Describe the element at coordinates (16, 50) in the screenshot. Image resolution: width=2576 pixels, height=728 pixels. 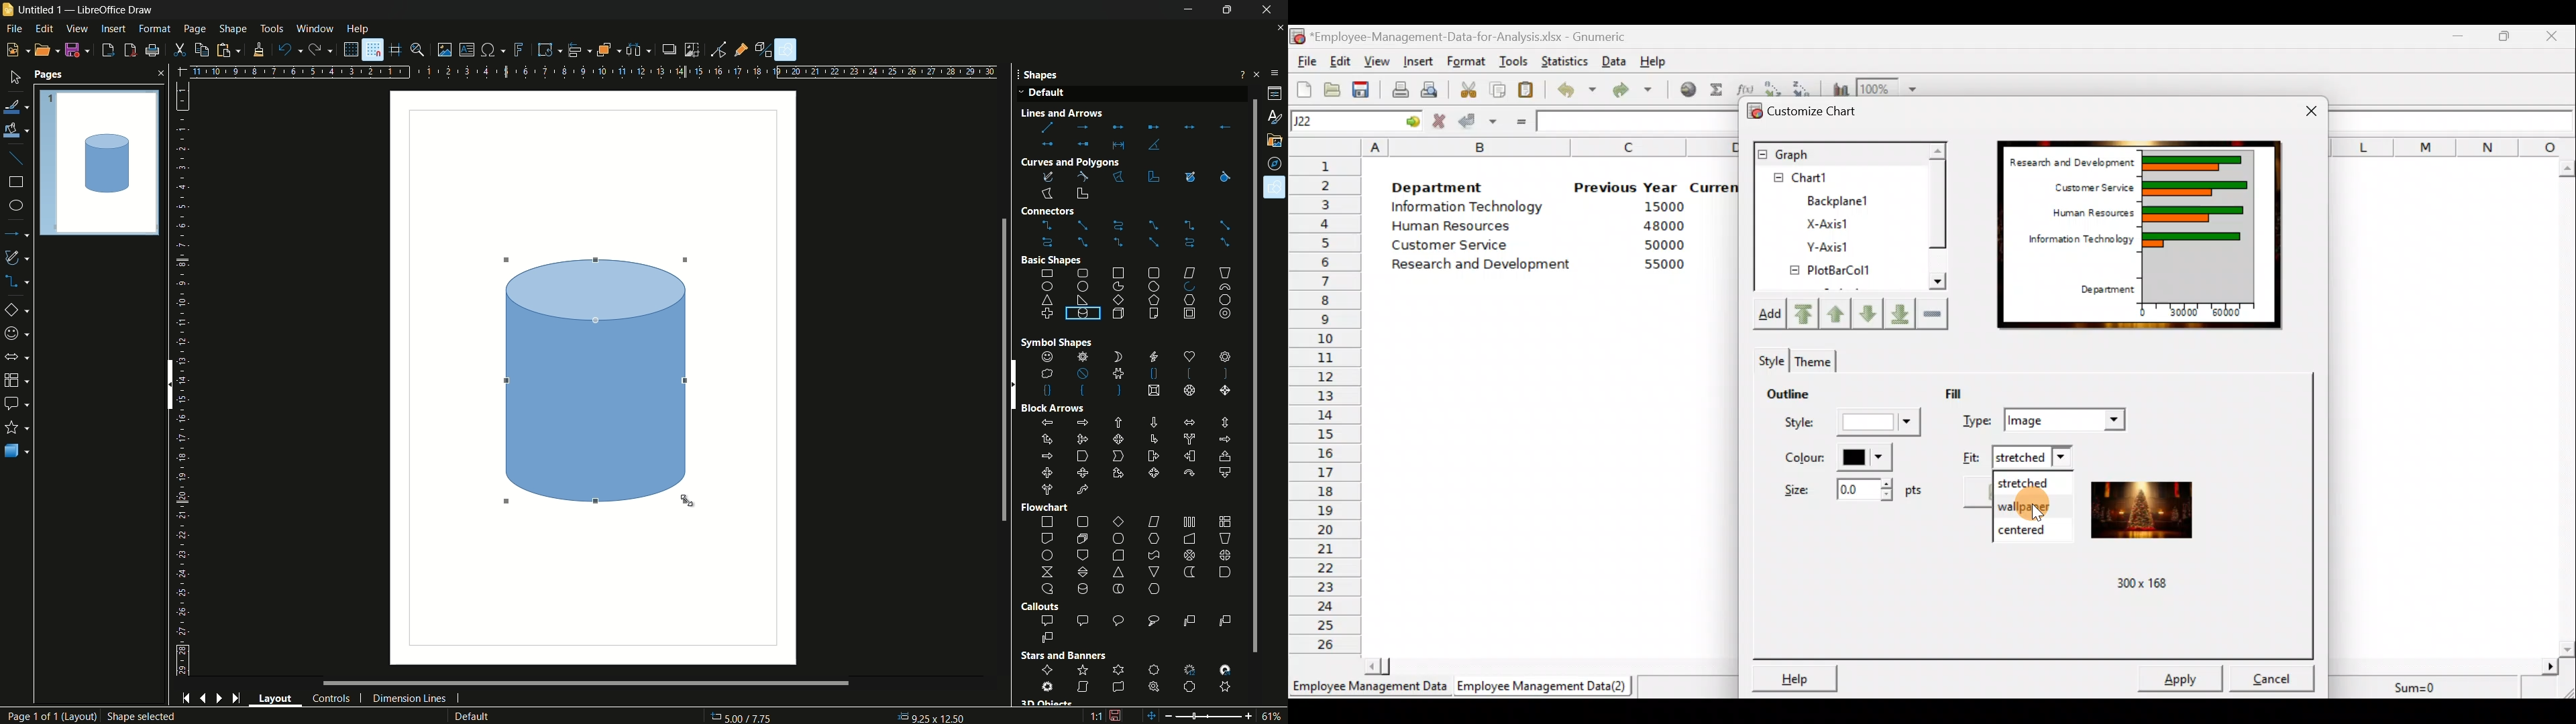
I see `new file` at that location.